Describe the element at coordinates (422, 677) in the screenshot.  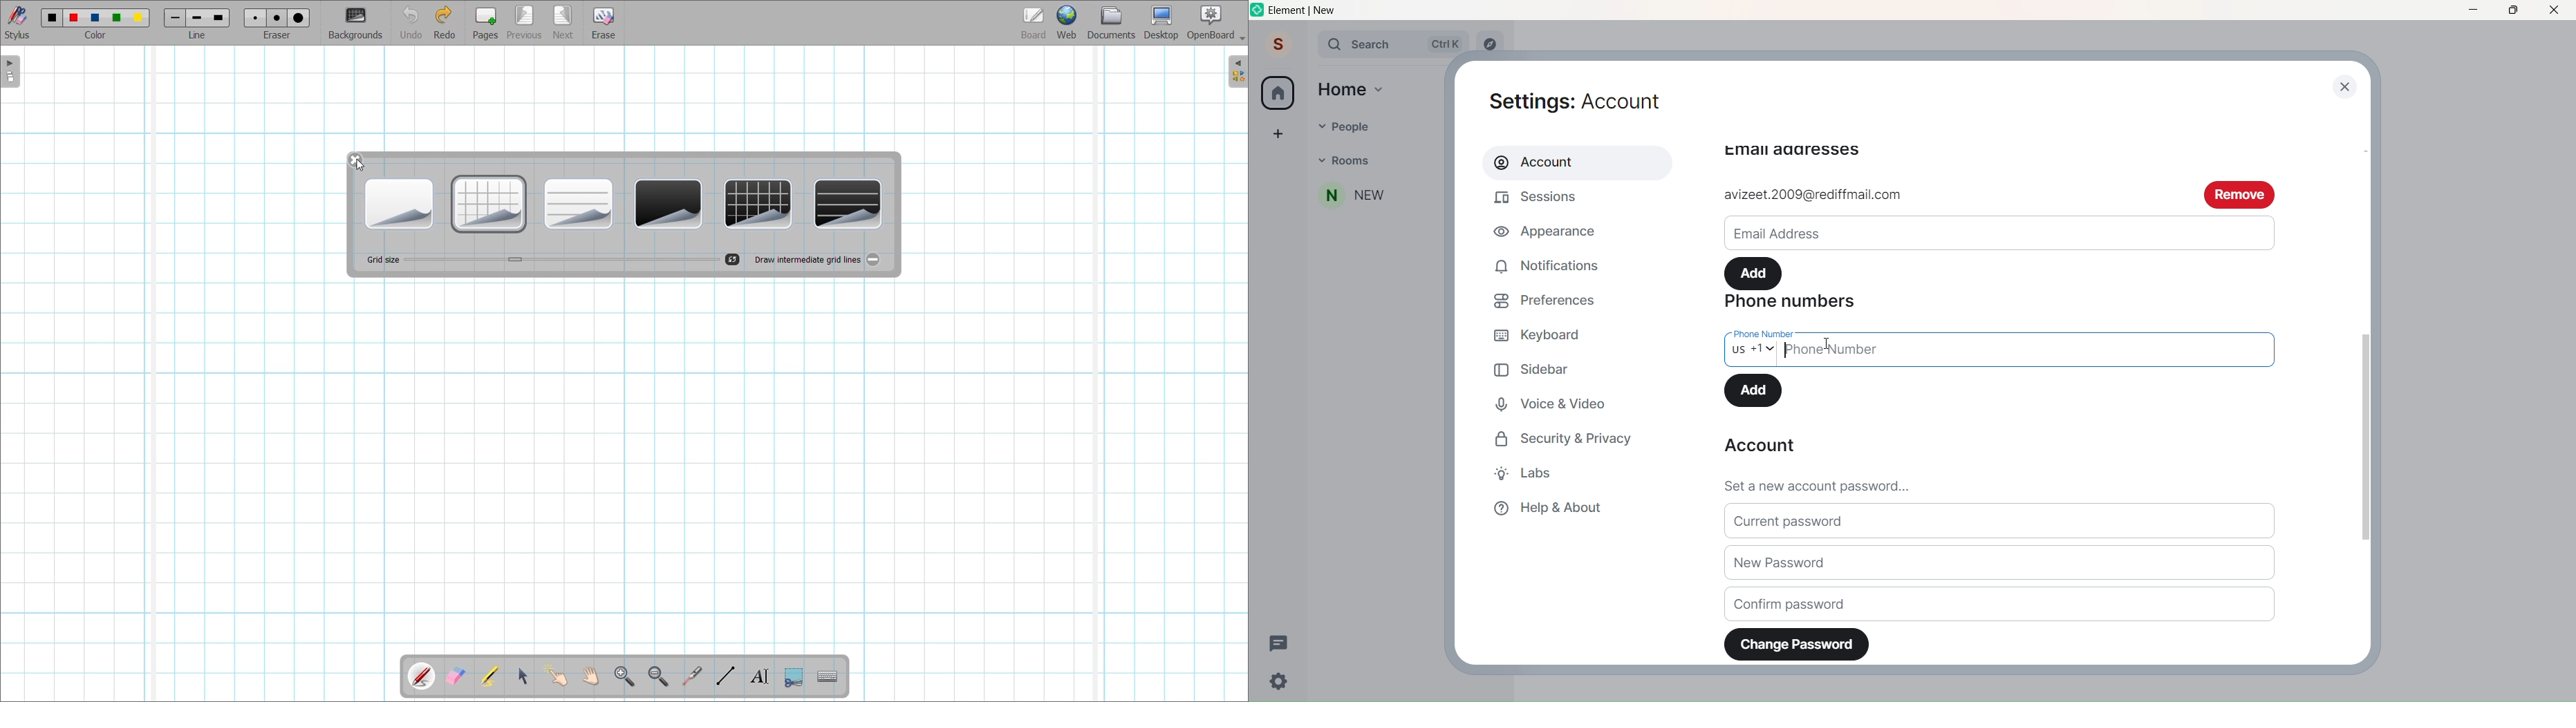
I see `Annotate document` at that location.